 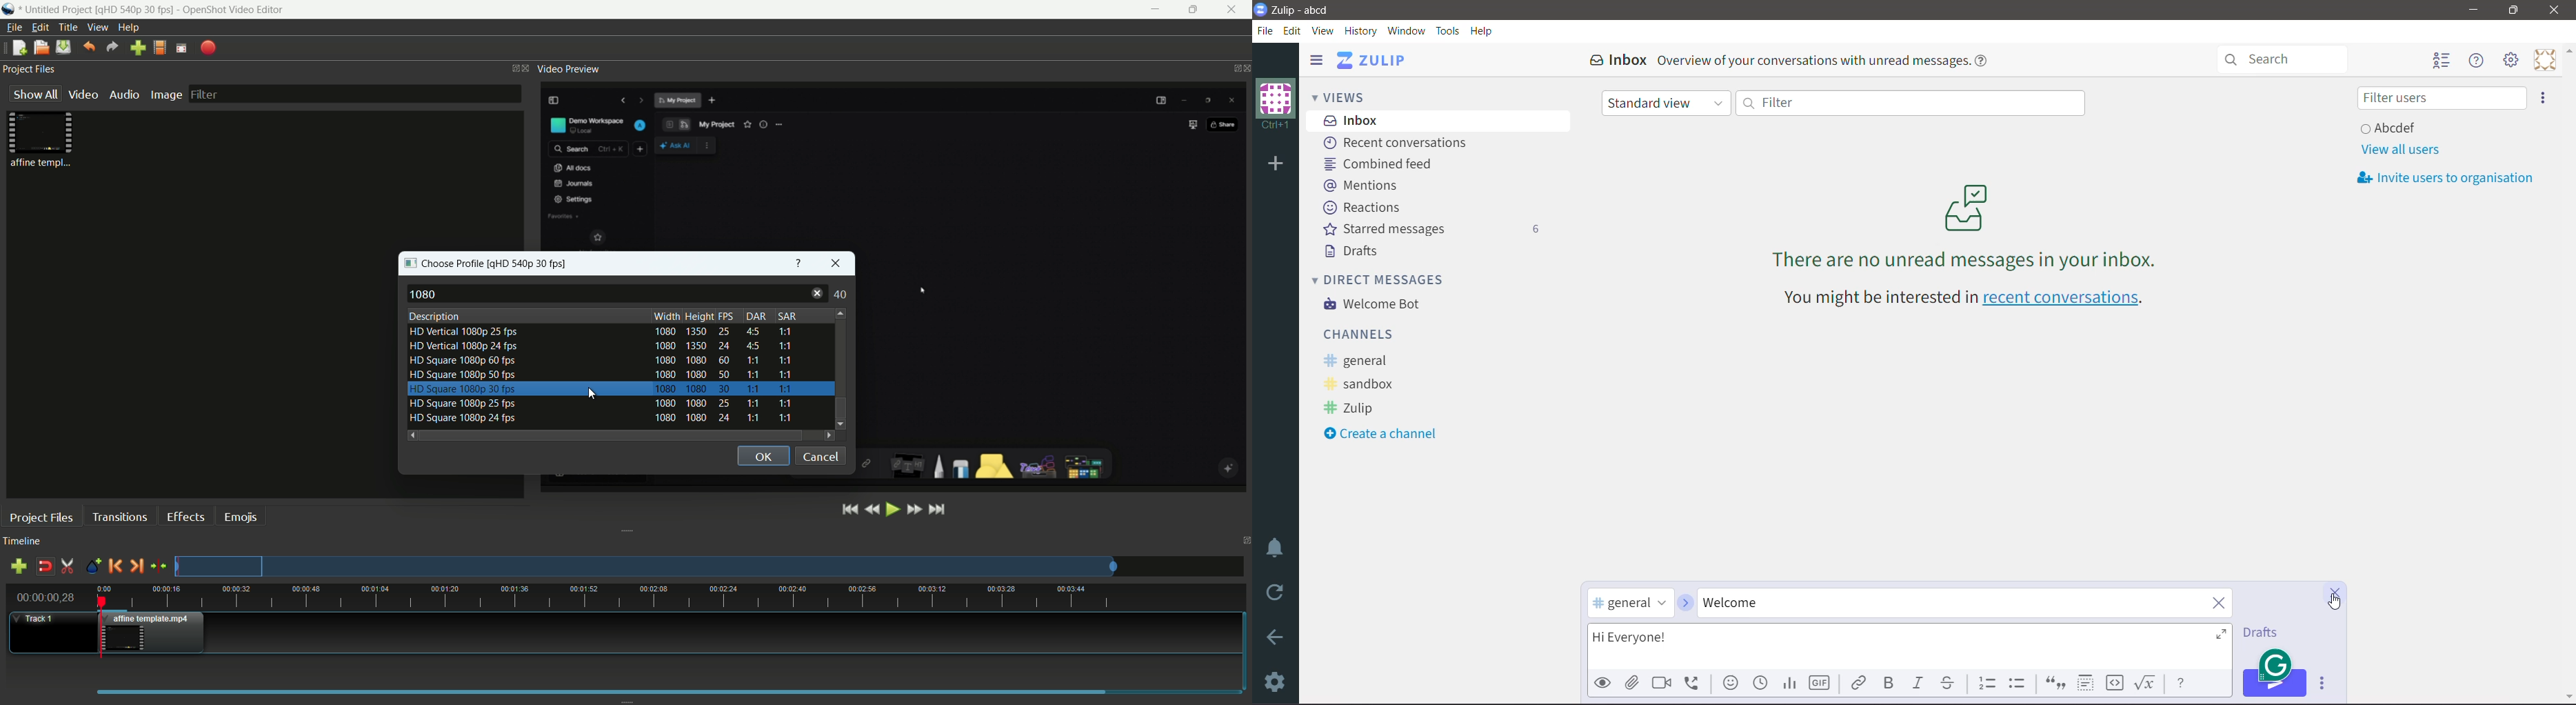 What do you see at coordinates (2440, 61) in the screenshot?
I see `Hide user list` at bounding box center [2440, 61].